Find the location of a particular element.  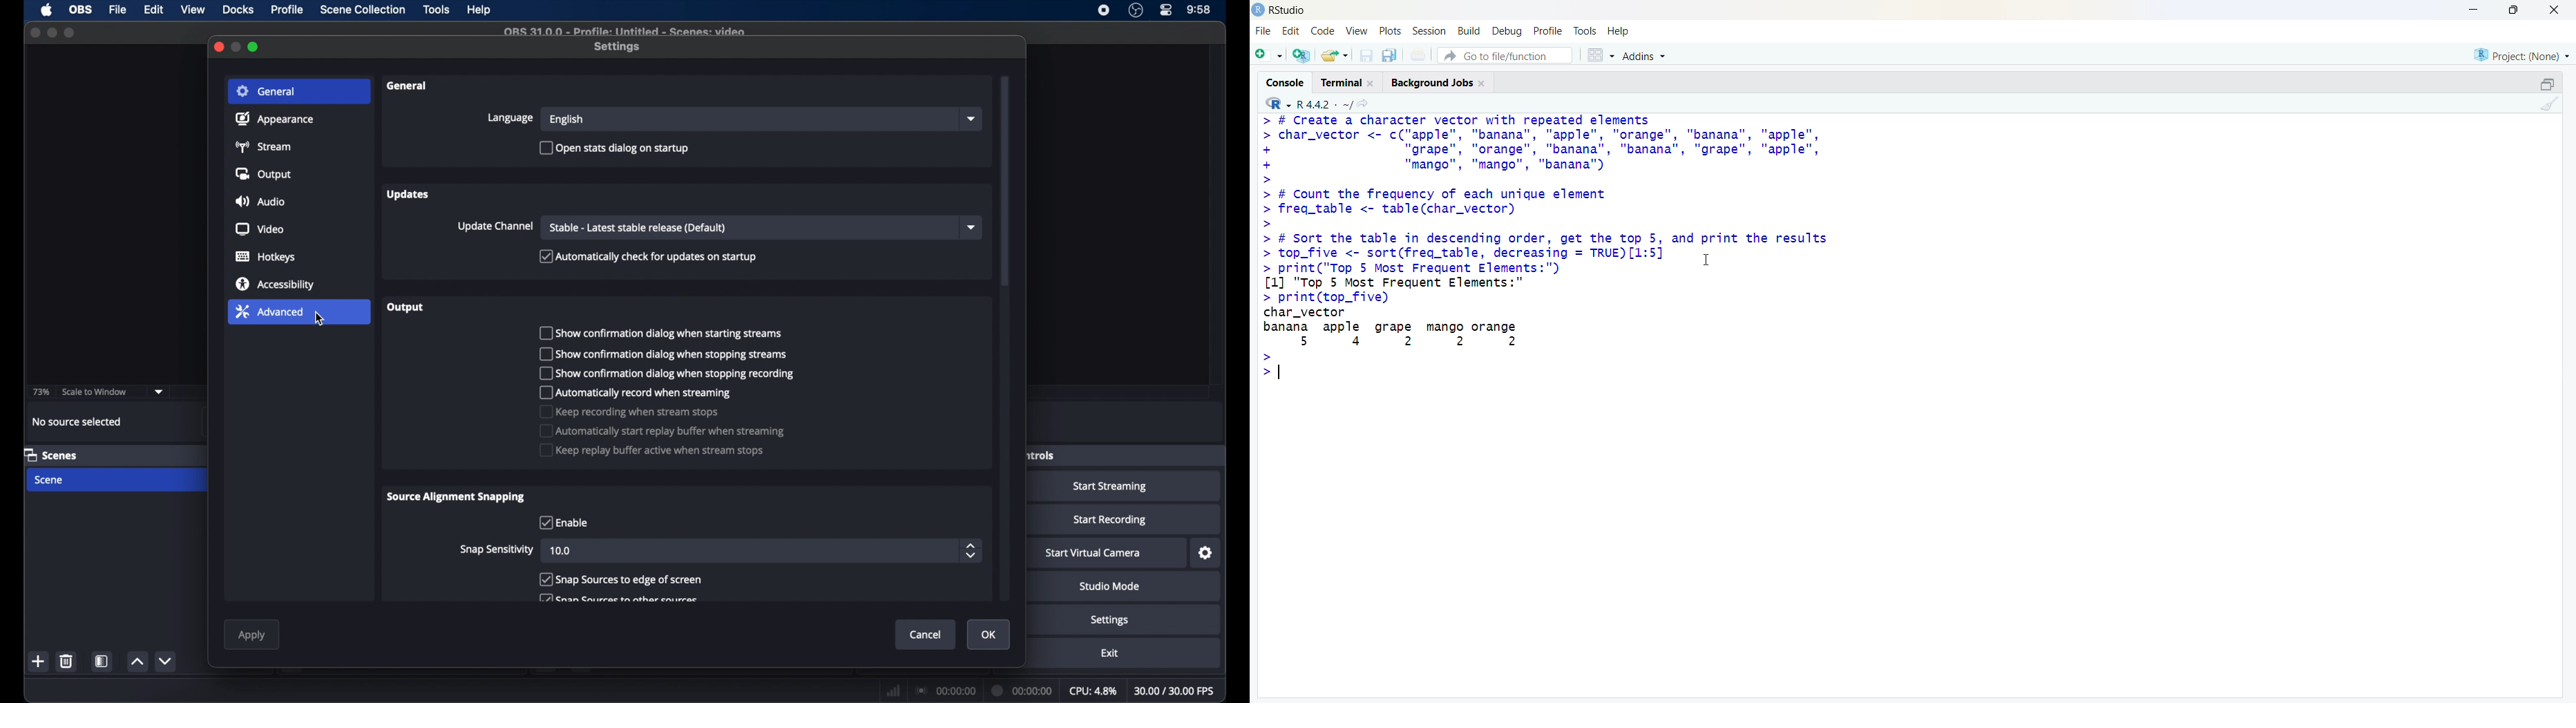

scene collection is located at coordinates (363, 10).